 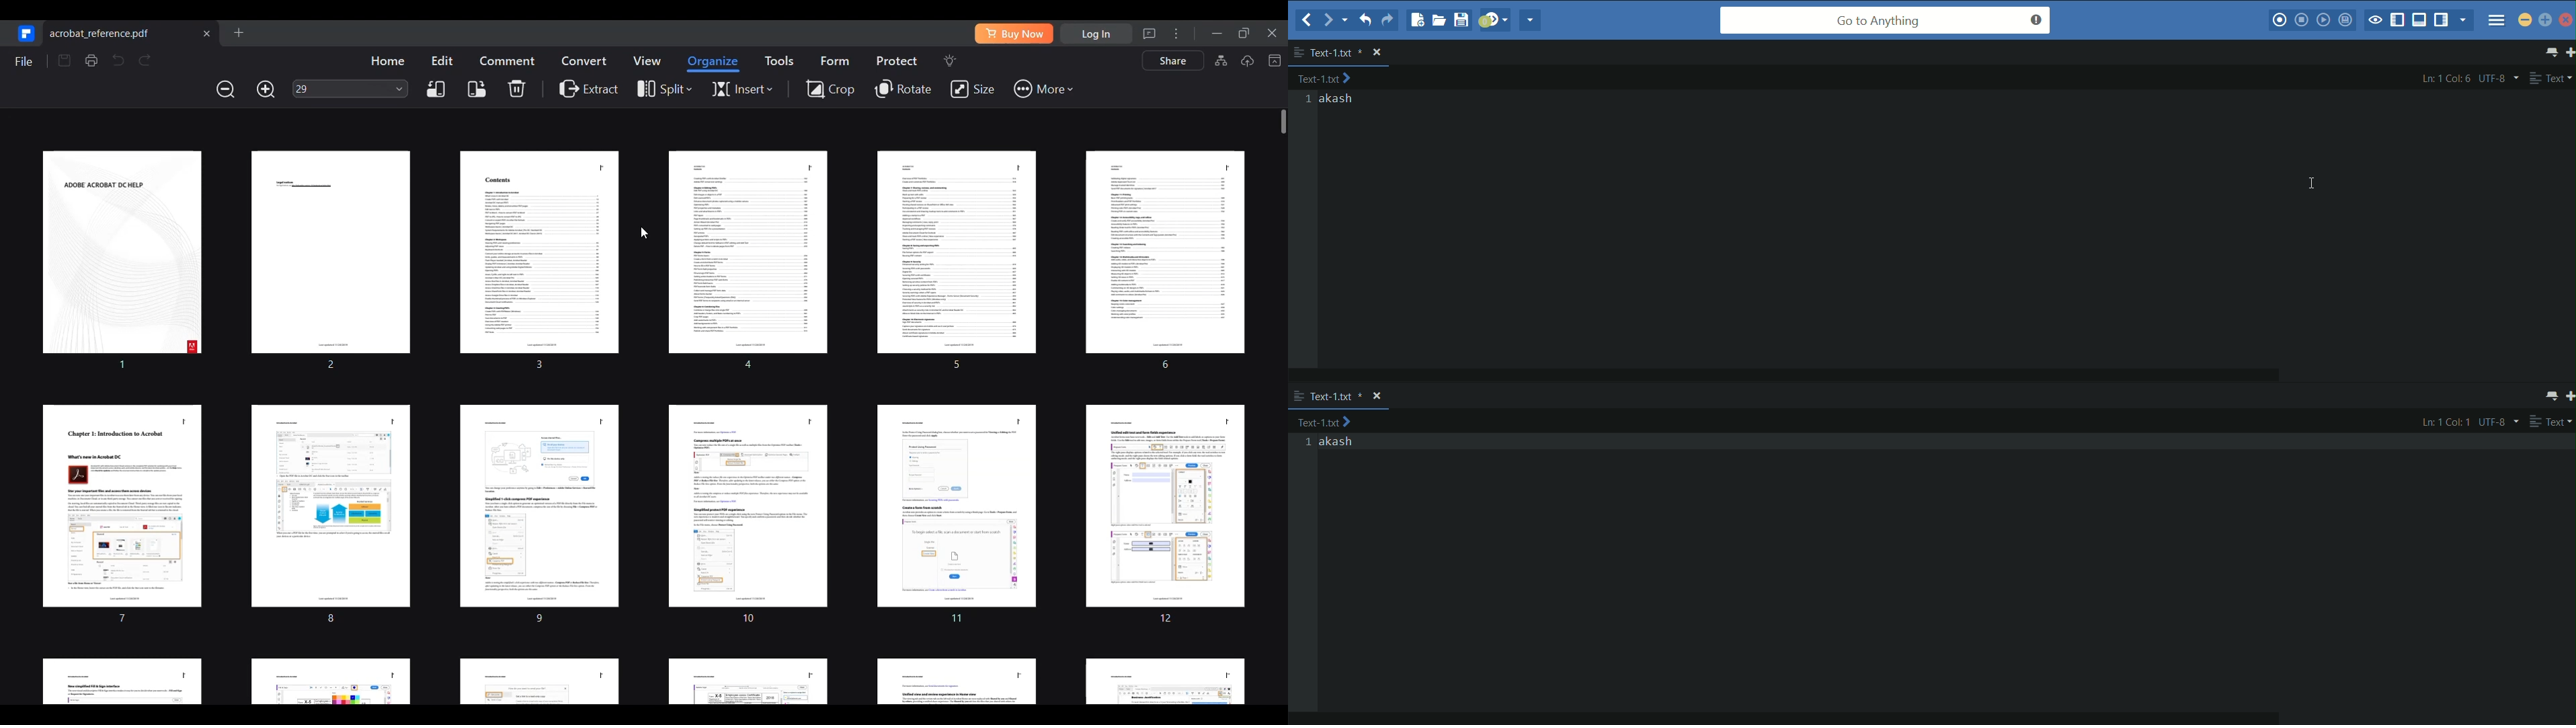 What do you see at coordinates (2550, 422) in the screenshot?
I see `file type` at bounding box center [2550, 422].